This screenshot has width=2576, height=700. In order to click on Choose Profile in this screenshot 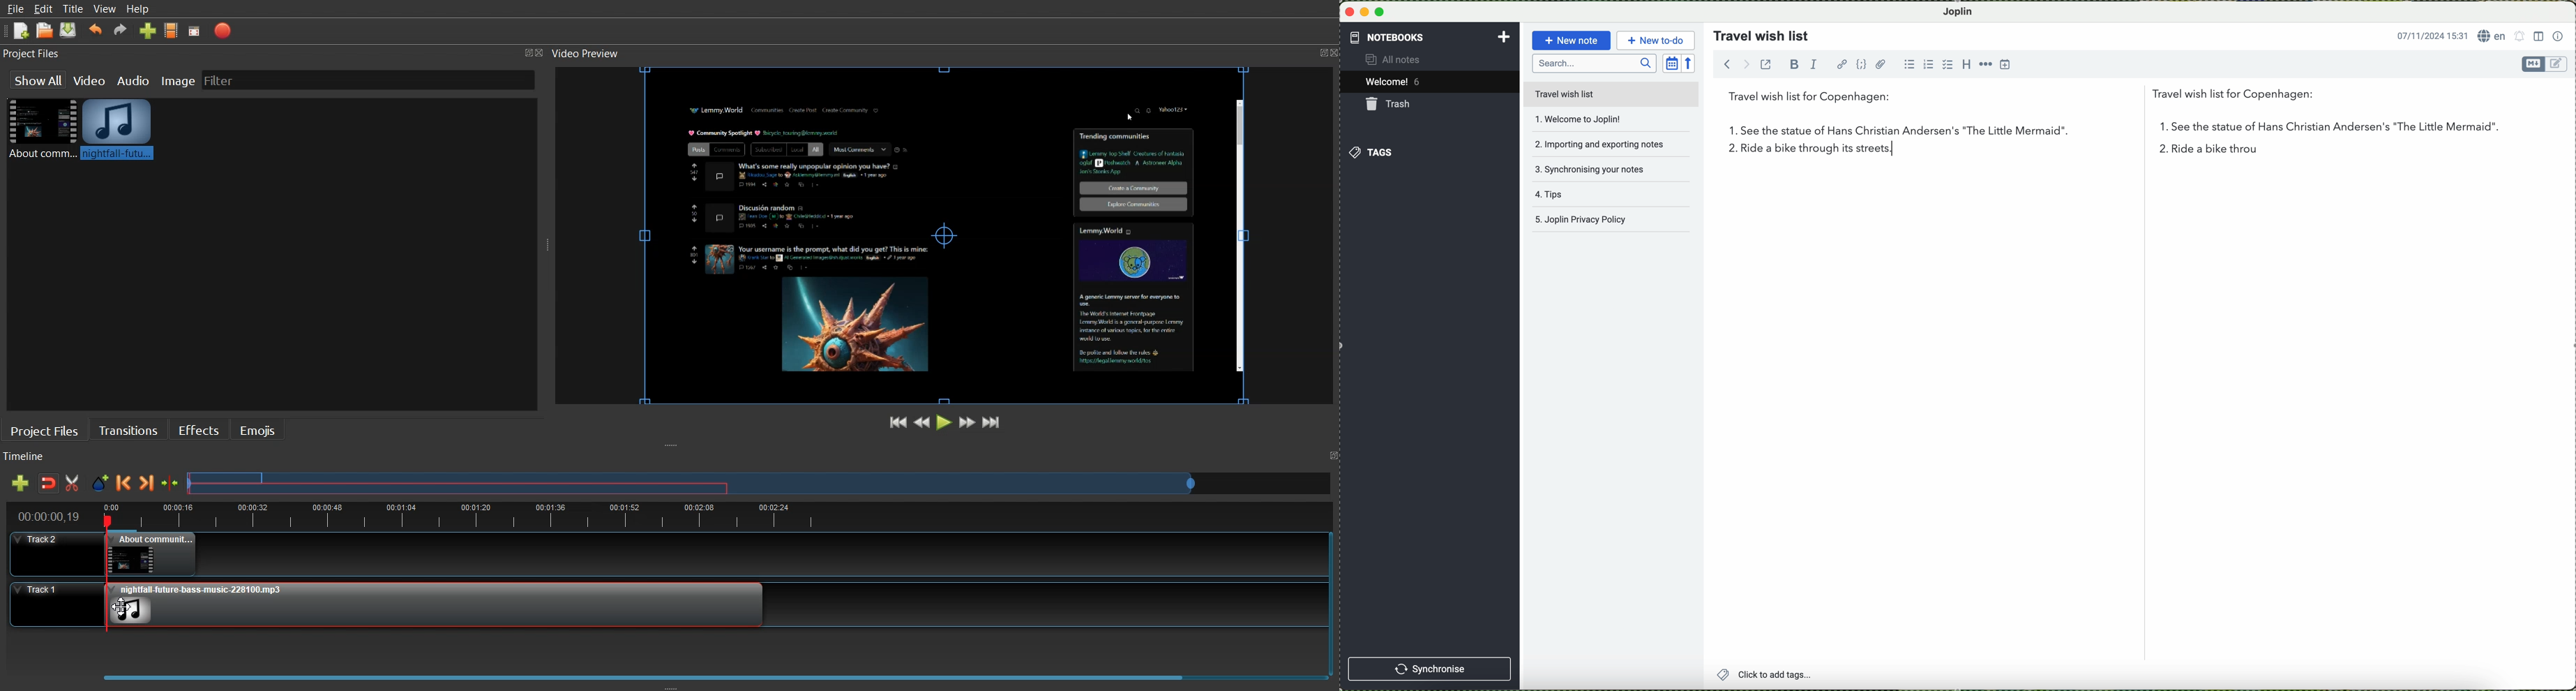, I will do `click(172, 30)`.